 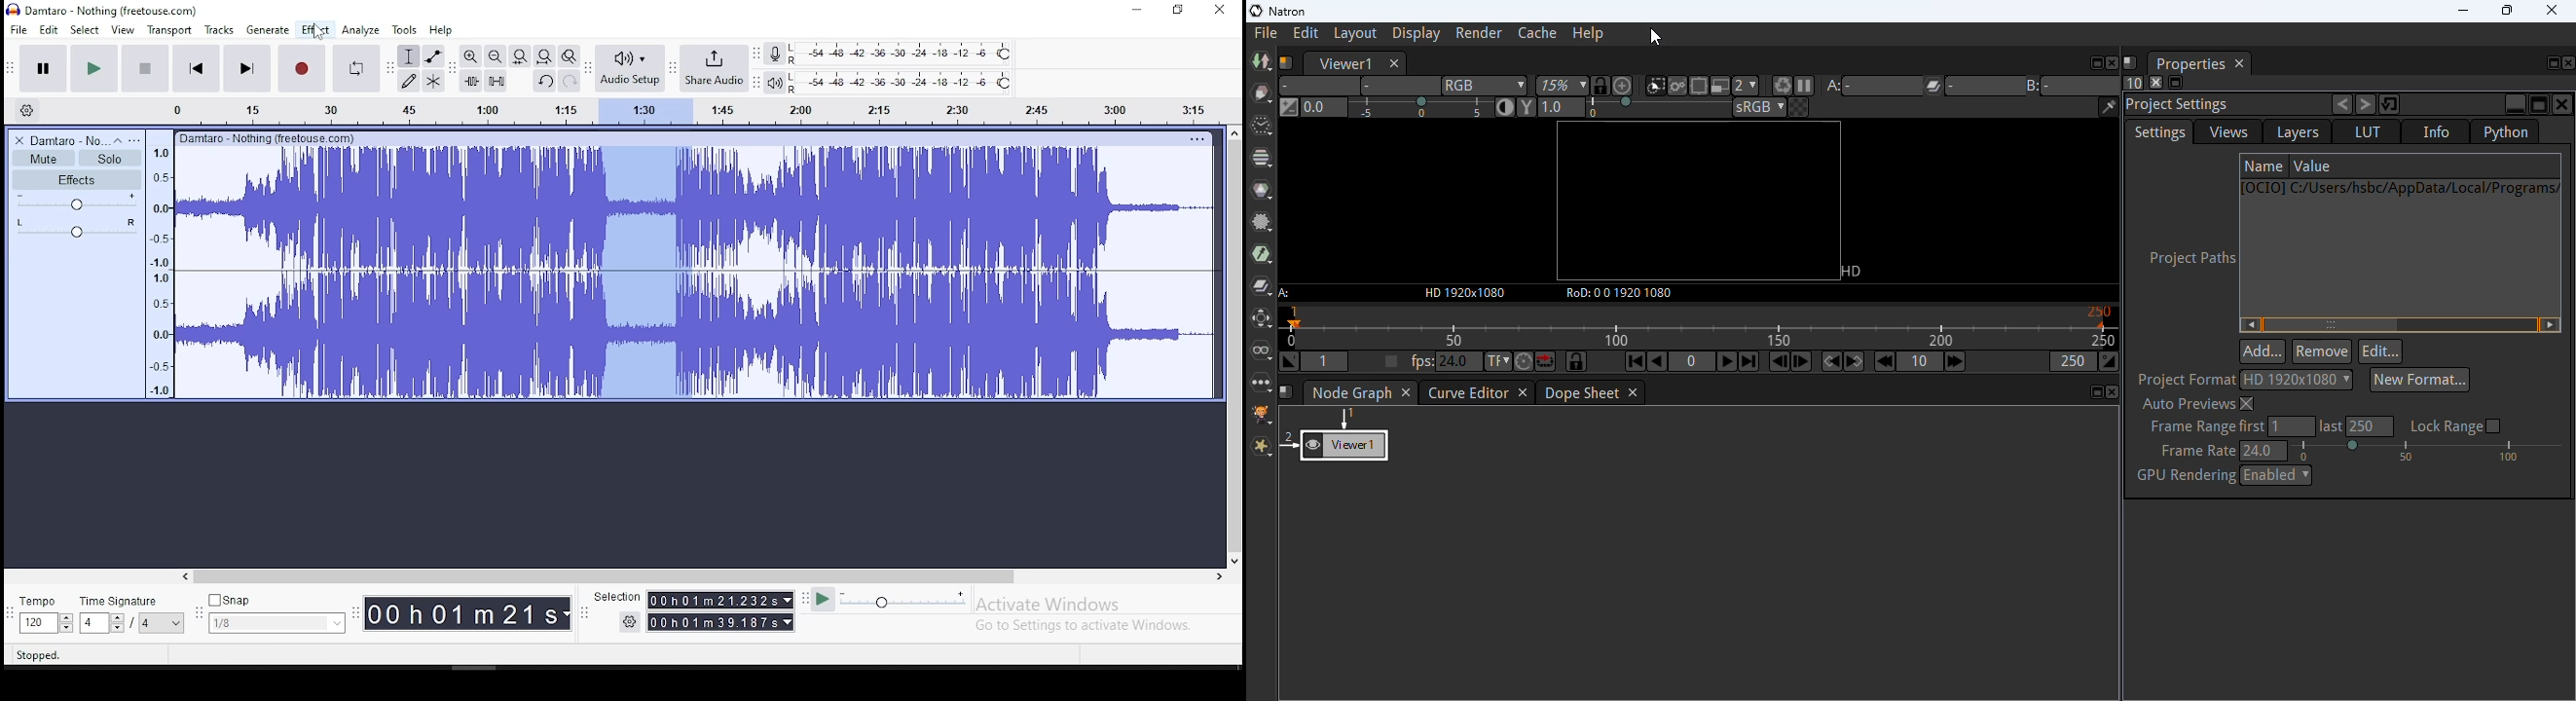 I want to click on undo, so click(x=544, y=81).